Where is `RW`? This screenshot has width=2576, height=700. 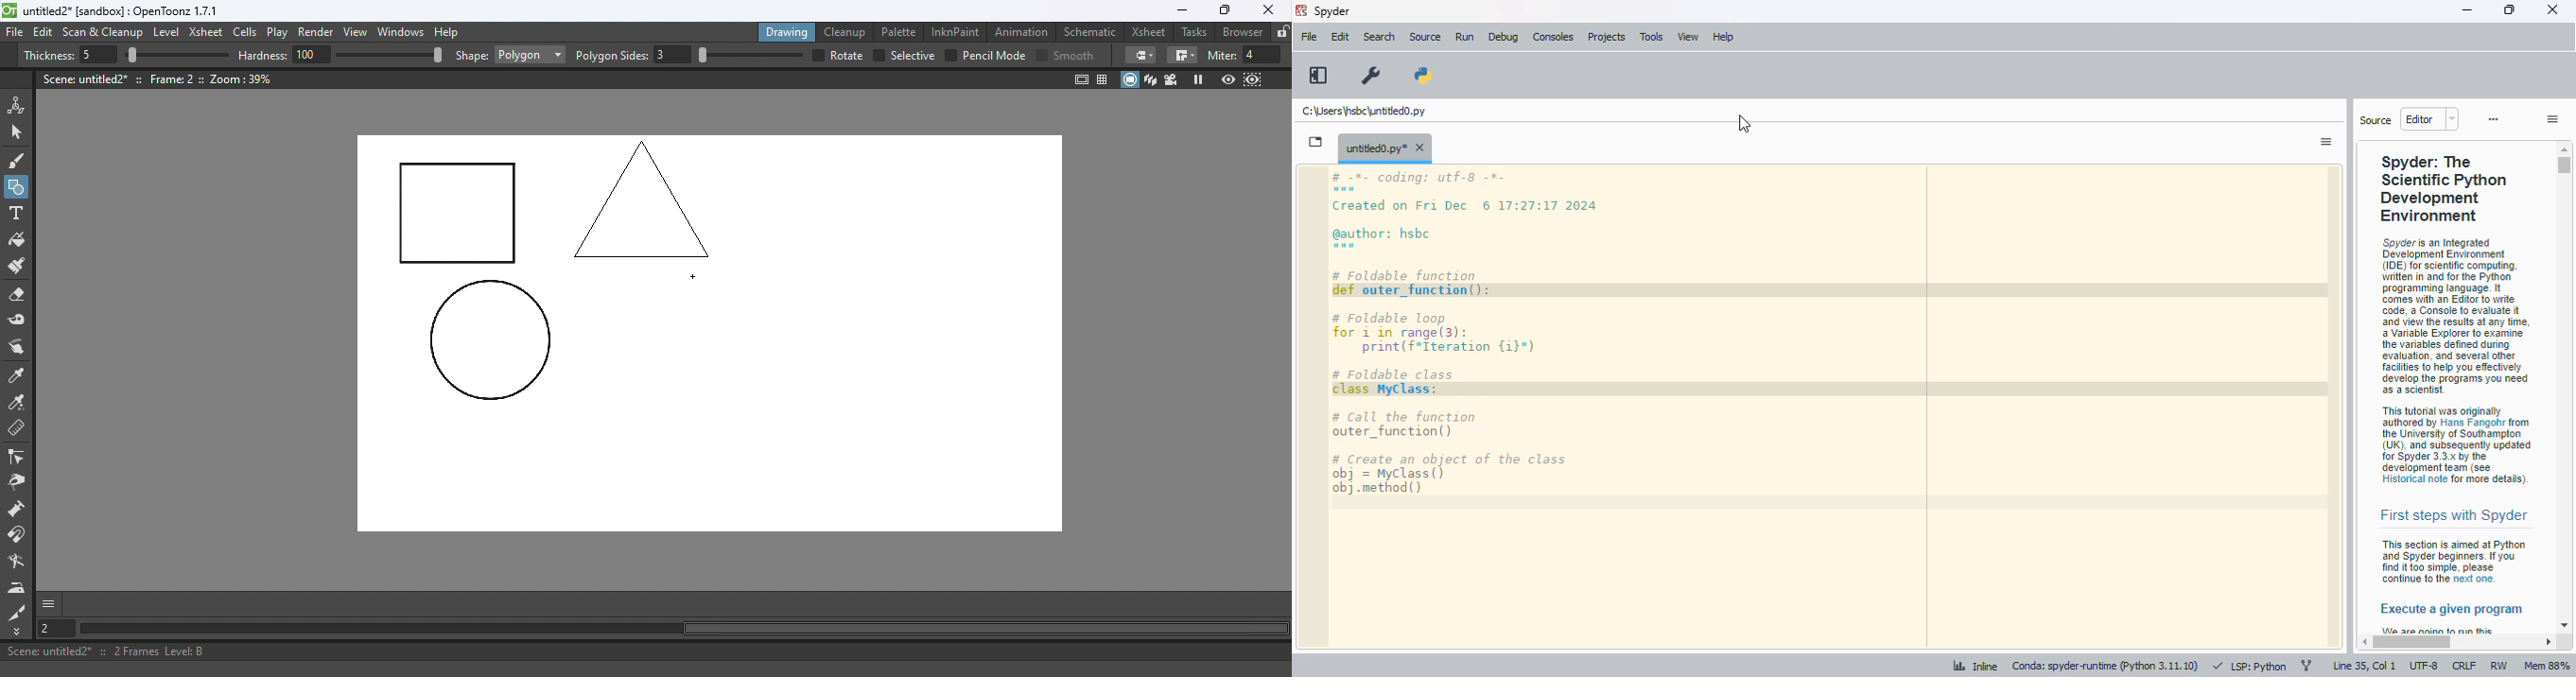 RW is located at coordinates (2499, 666).